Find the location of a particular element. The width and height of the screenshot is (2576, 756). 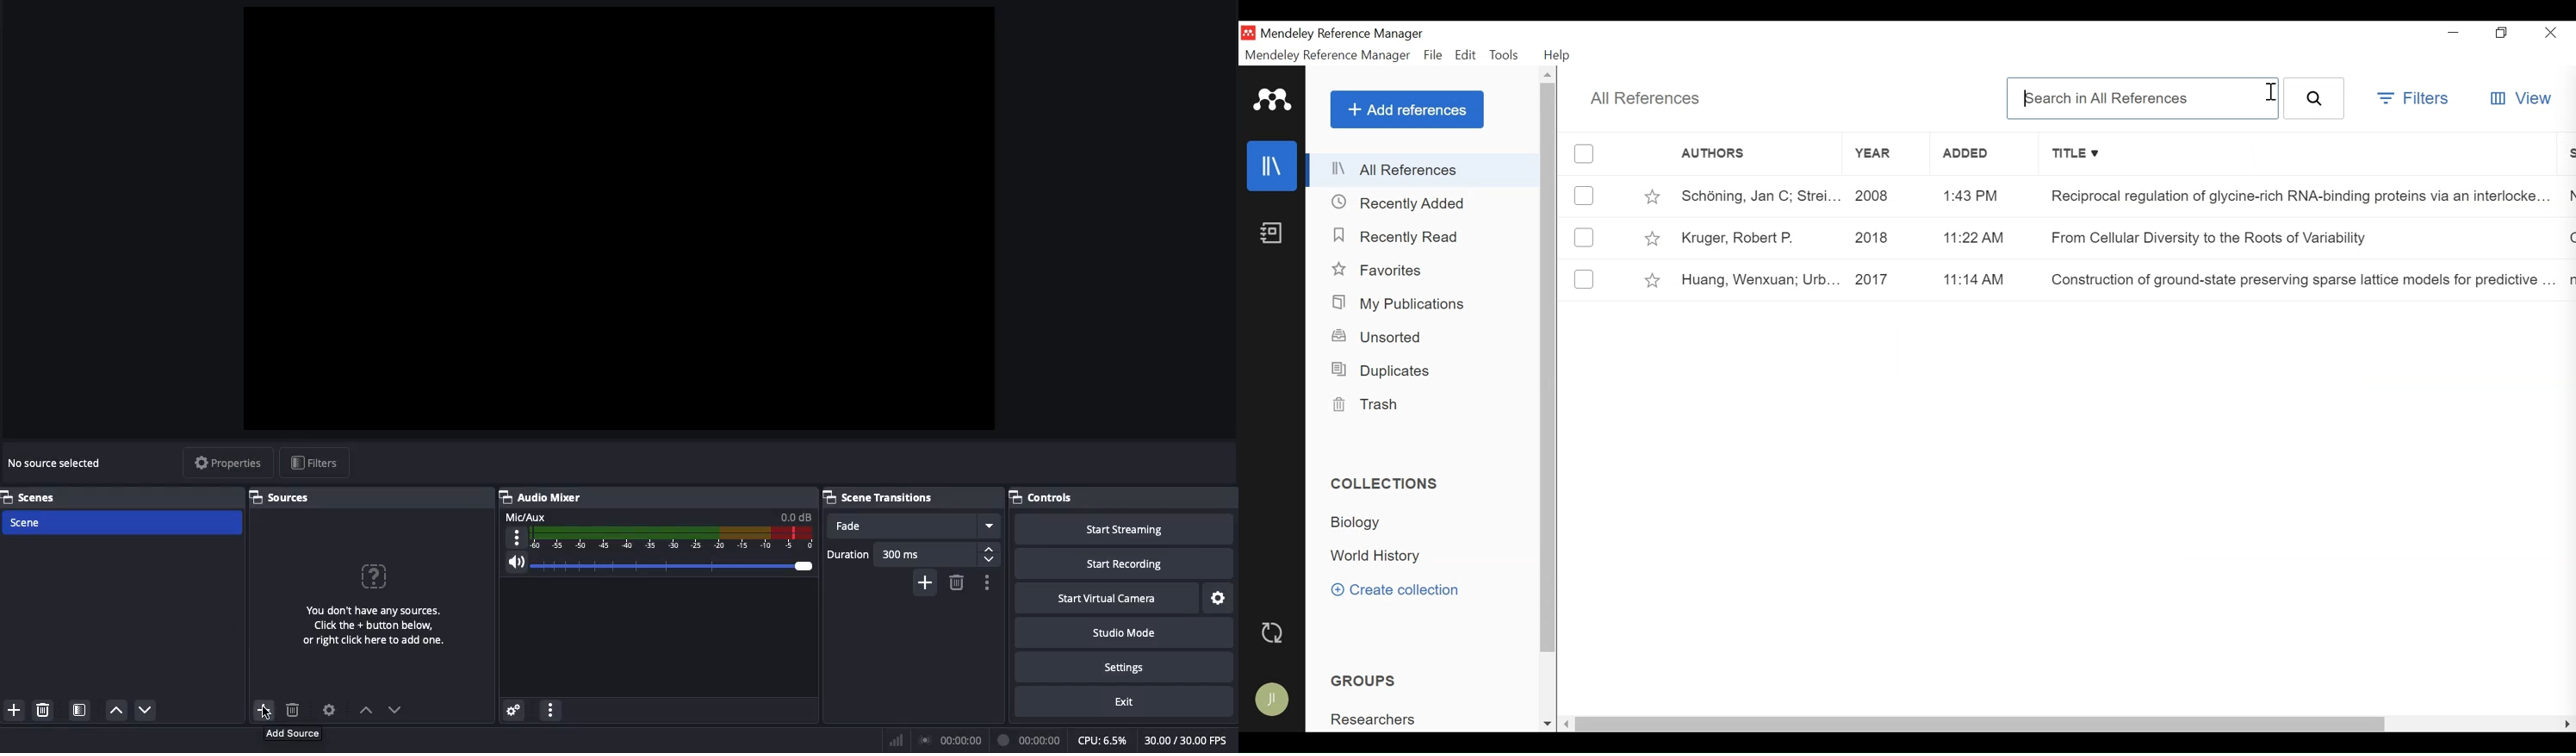

Scroll Left is located at coordinates (1567, 725).